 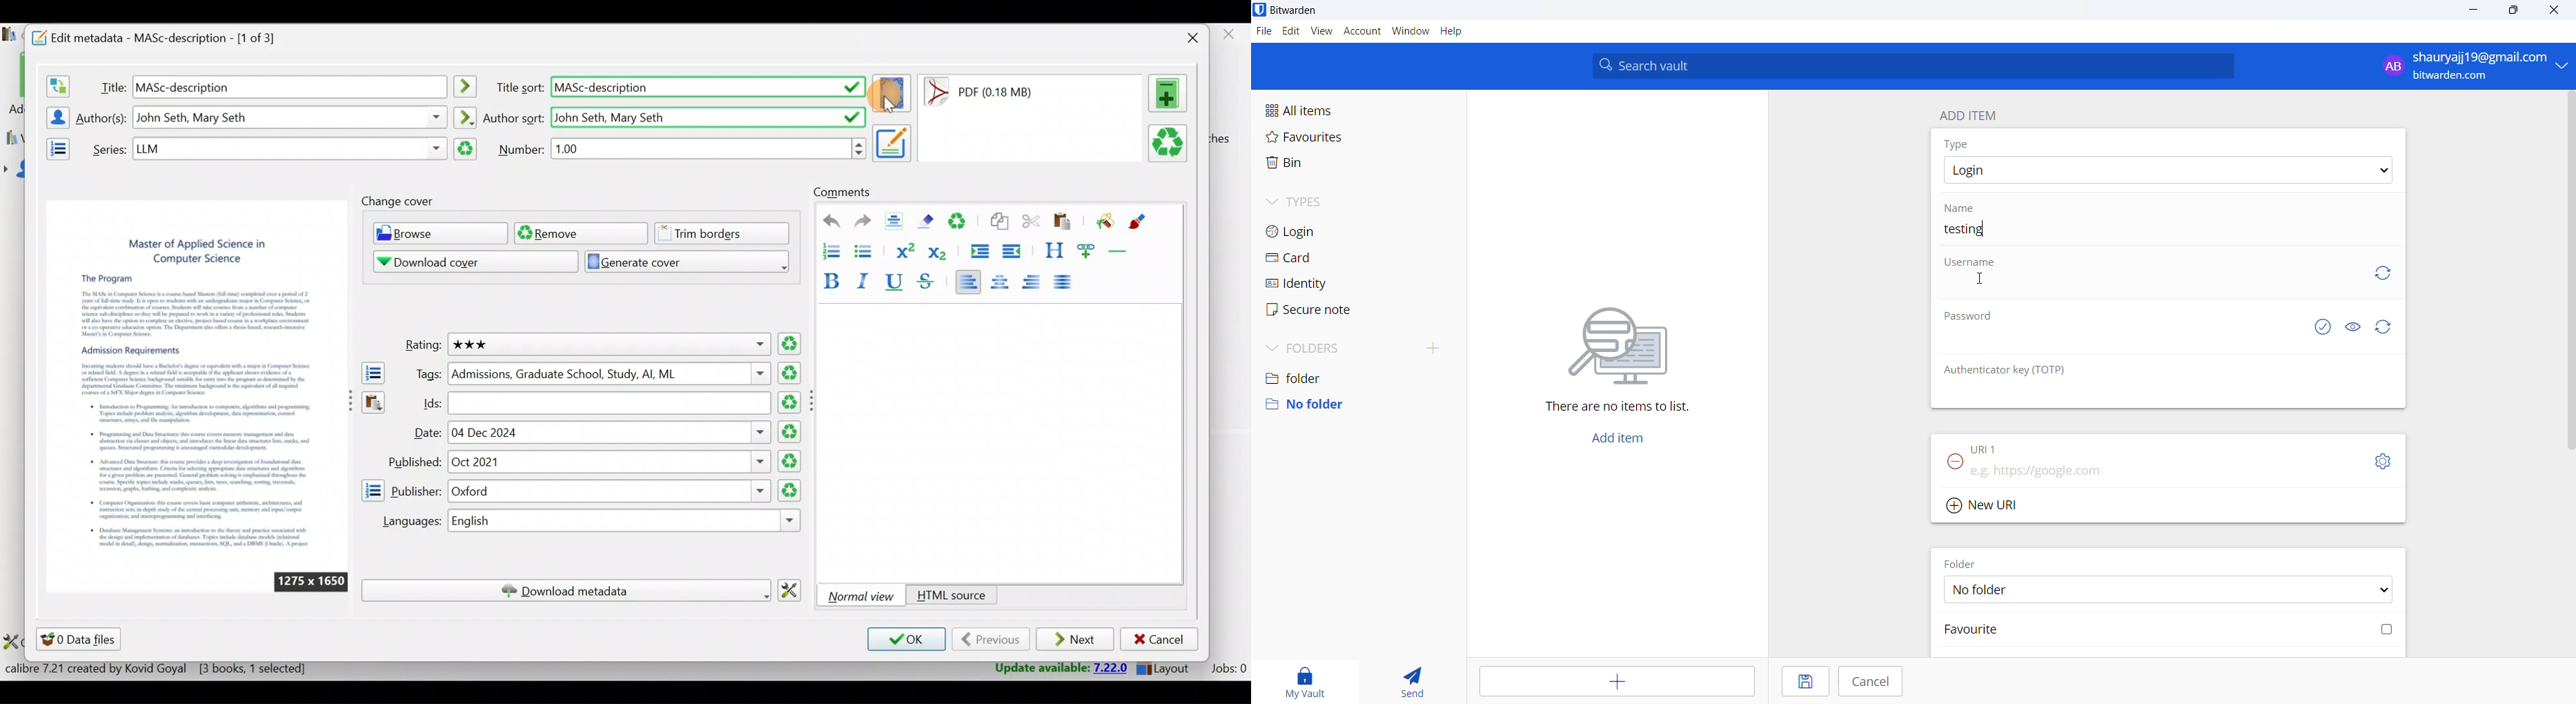 I want to click on Cancel, so click(x=1159, y=639).